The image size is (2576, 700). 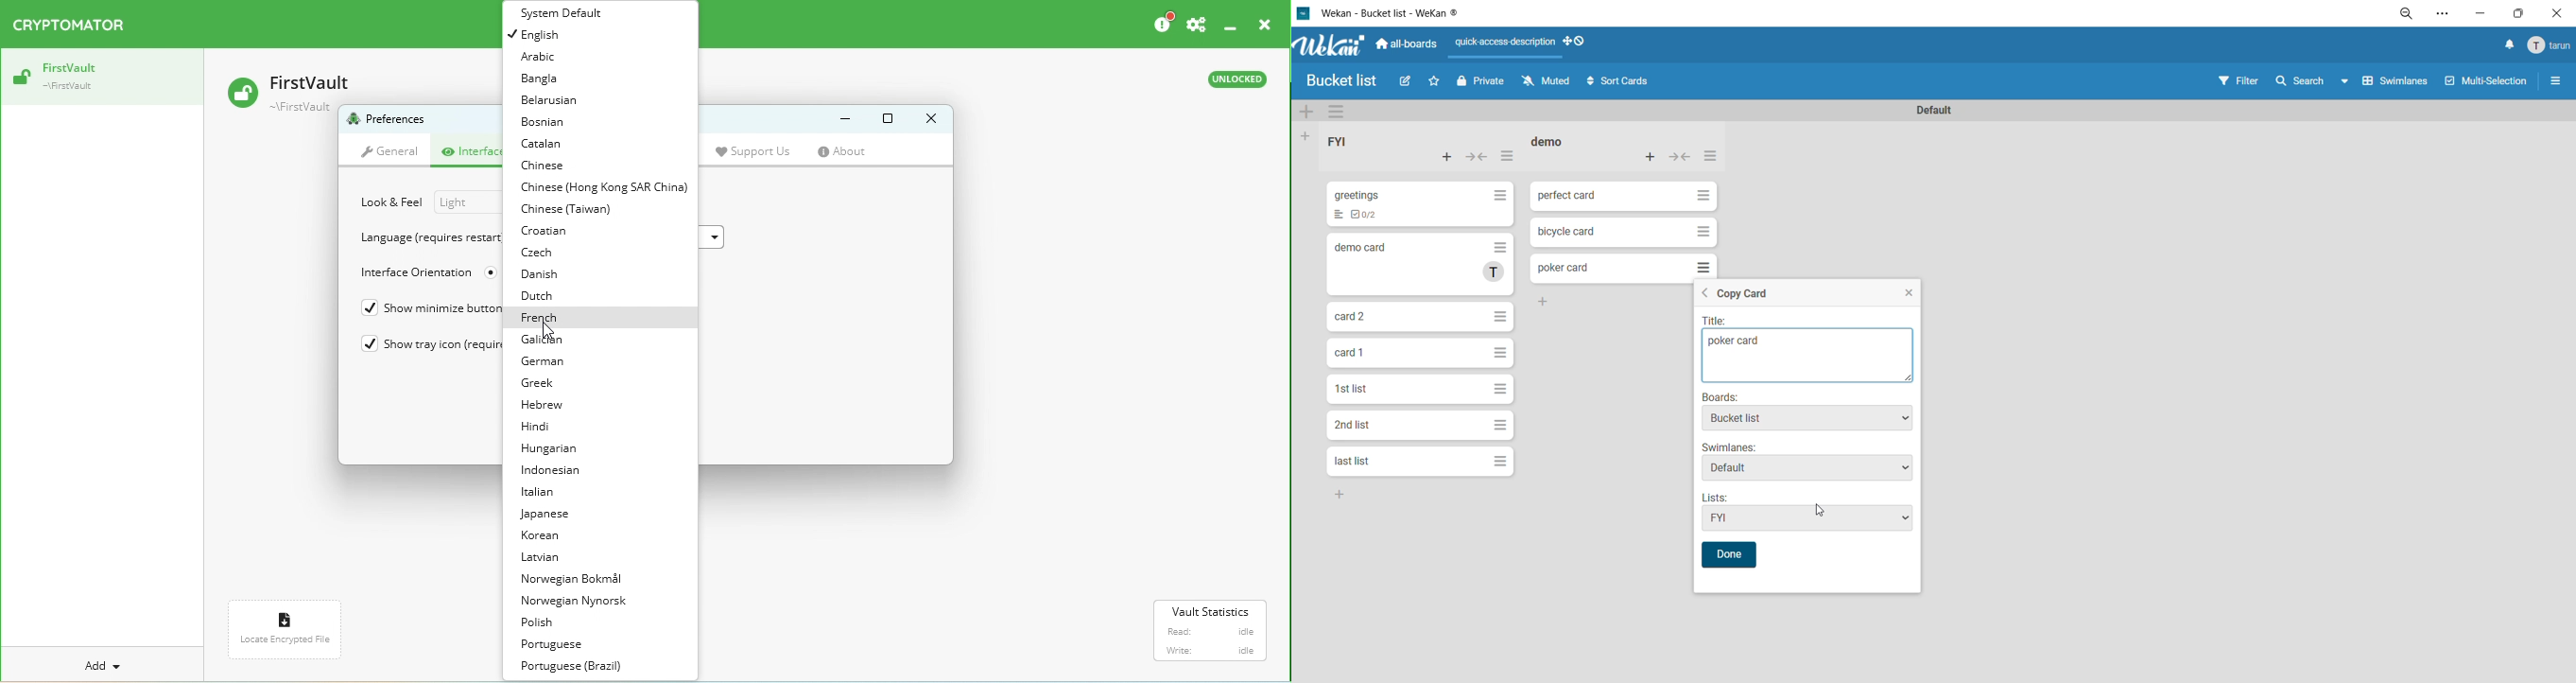 What do you see at coordinates (2242, 80) in the screenshot?
I see `filter` at bounding box center [2242, 80].